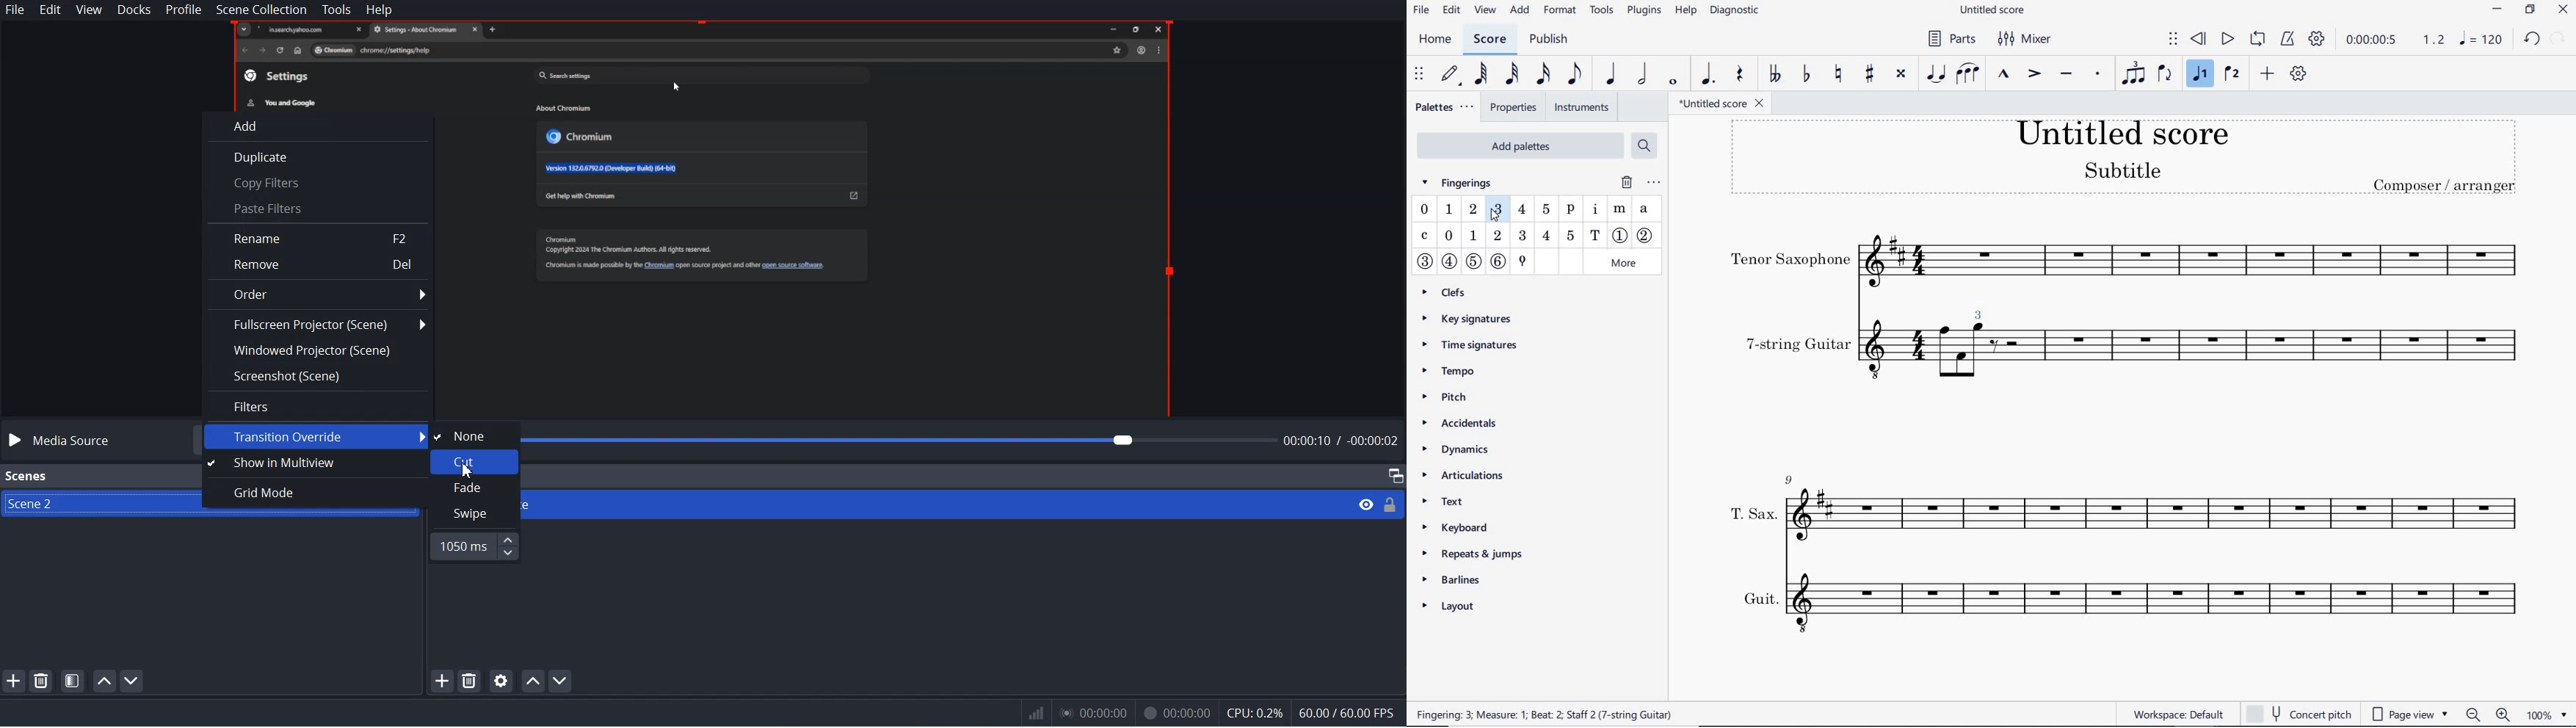 The height and width of the screenshot is (728, 2576). What do you see at coordinates (311, 464) in the screenshot?
I see `Show Multiview` at bounding box center [311, 464].